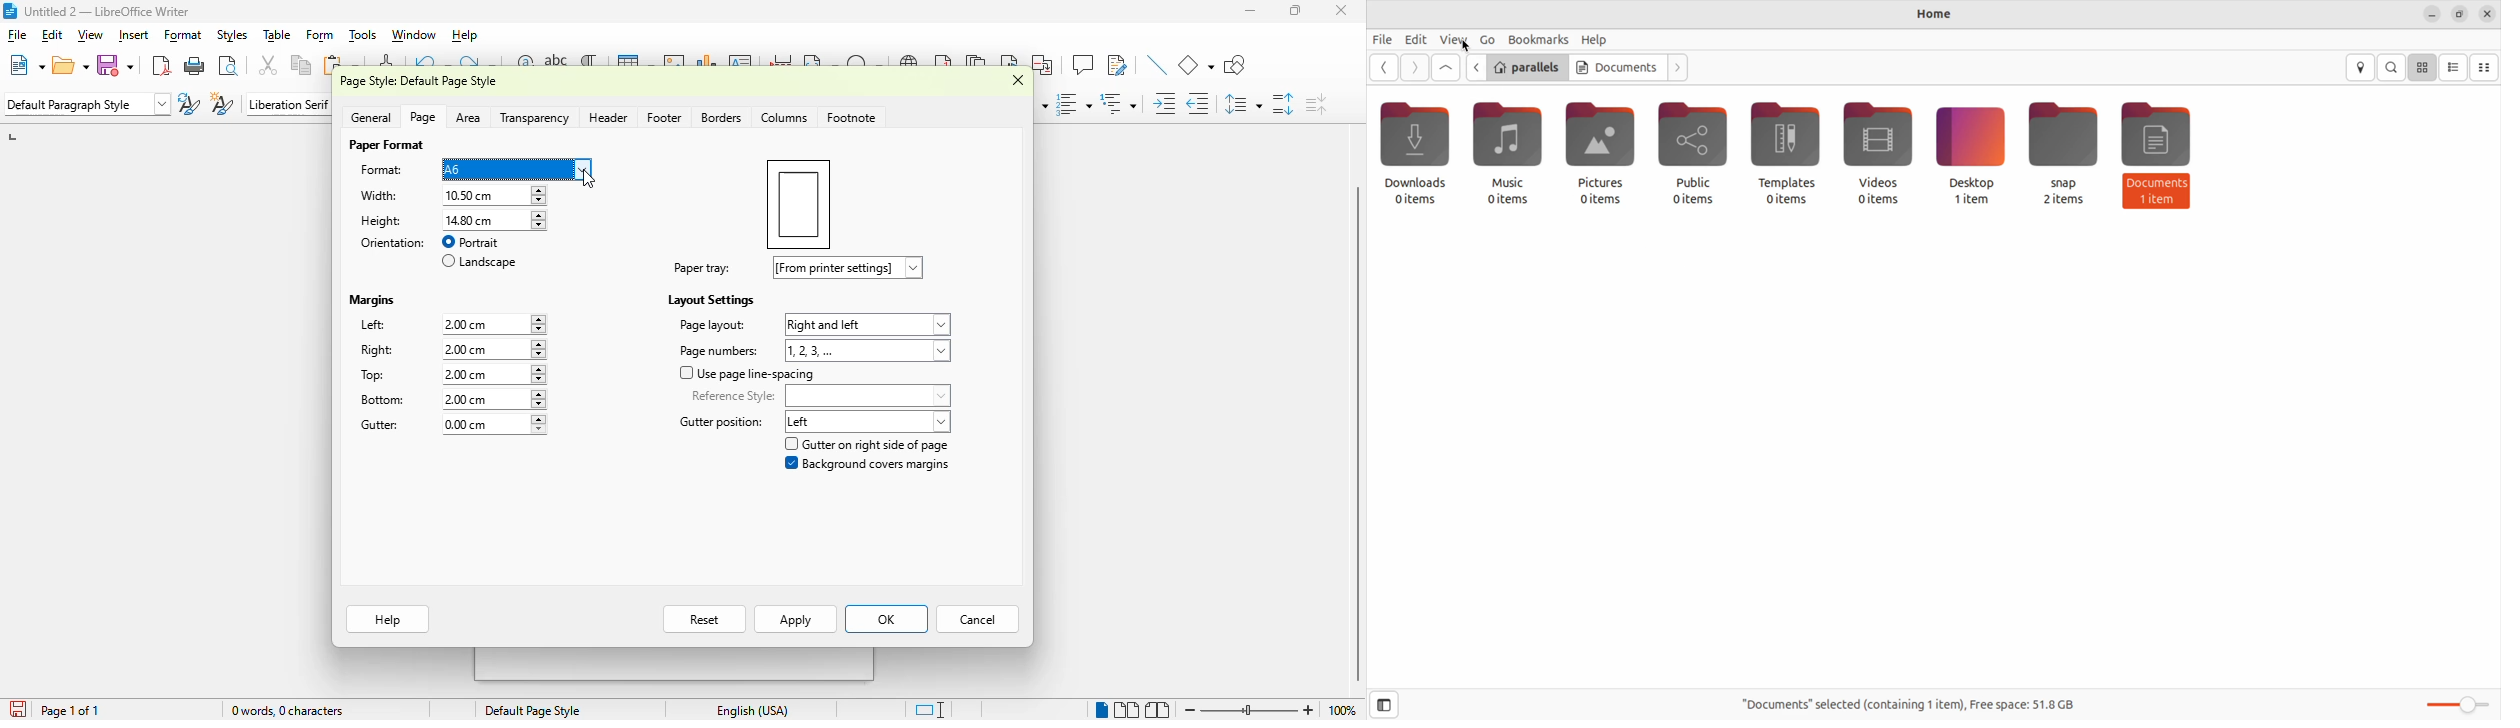  Describe the element at coordinates (1607, 203) in the screenshot. I see `0 items` at that location.